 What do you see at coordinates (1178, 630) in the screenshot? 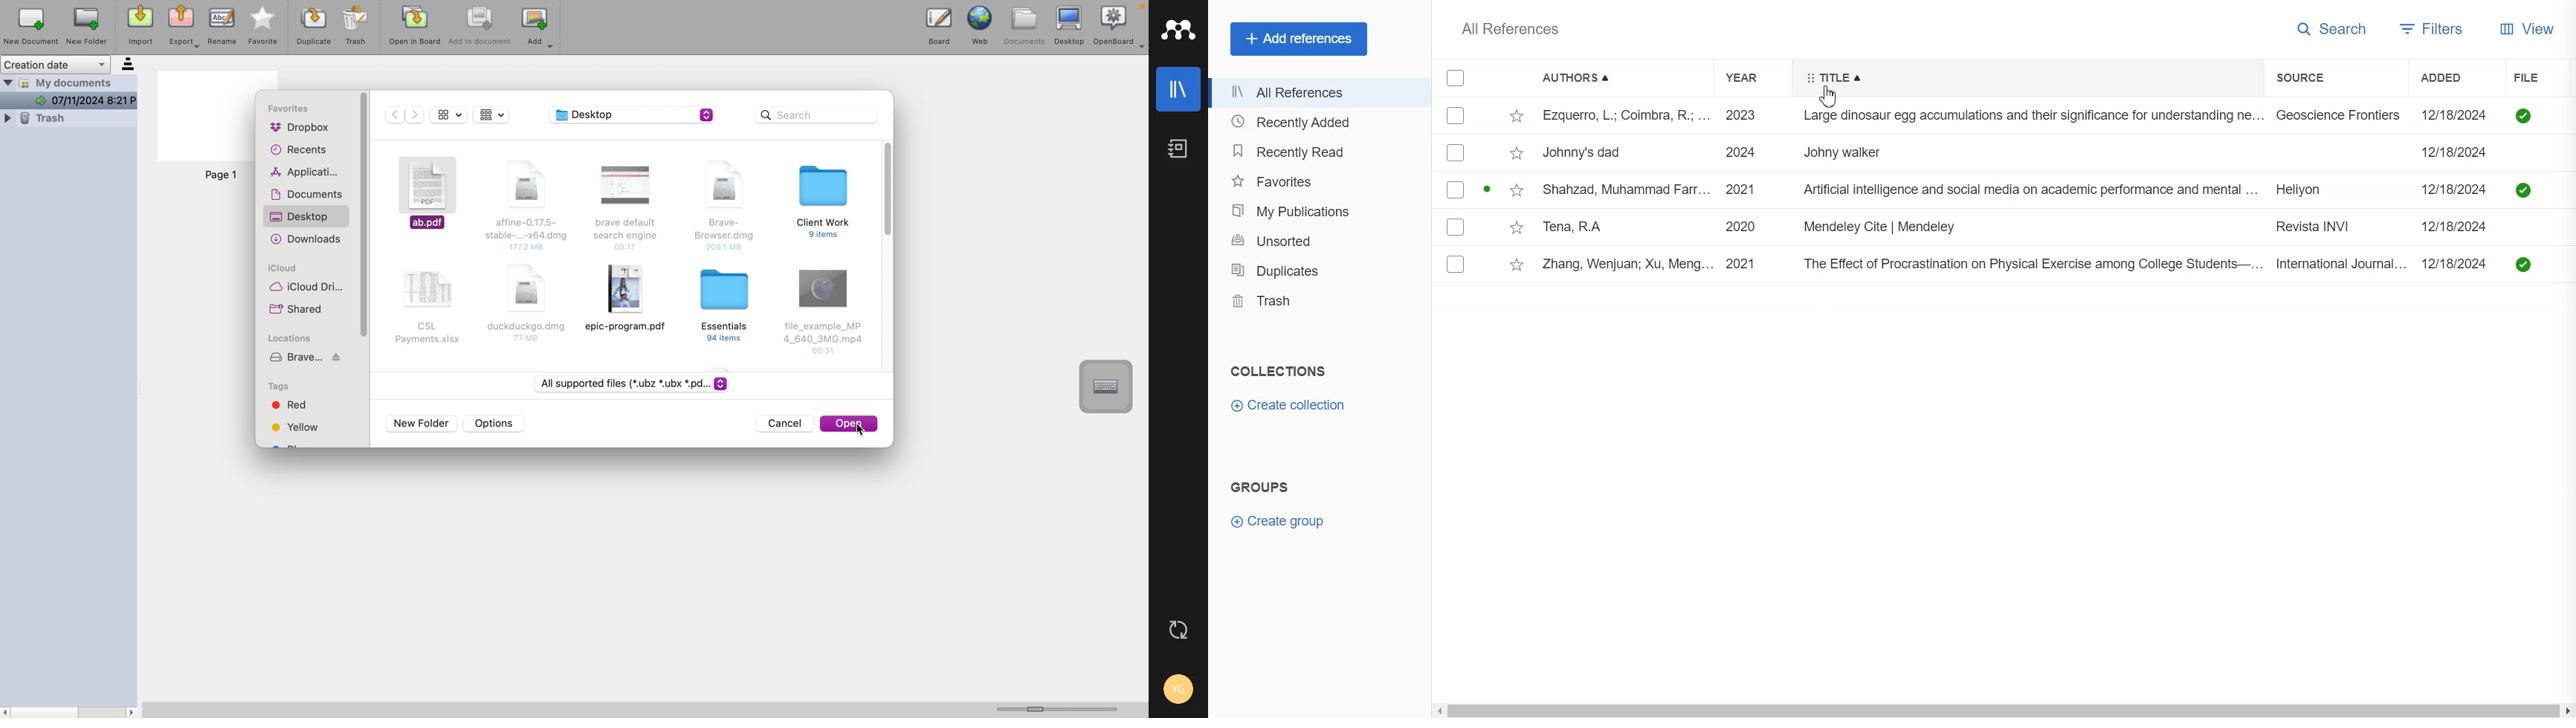
I see `Auto sync` at bounding box center [1178, 630].